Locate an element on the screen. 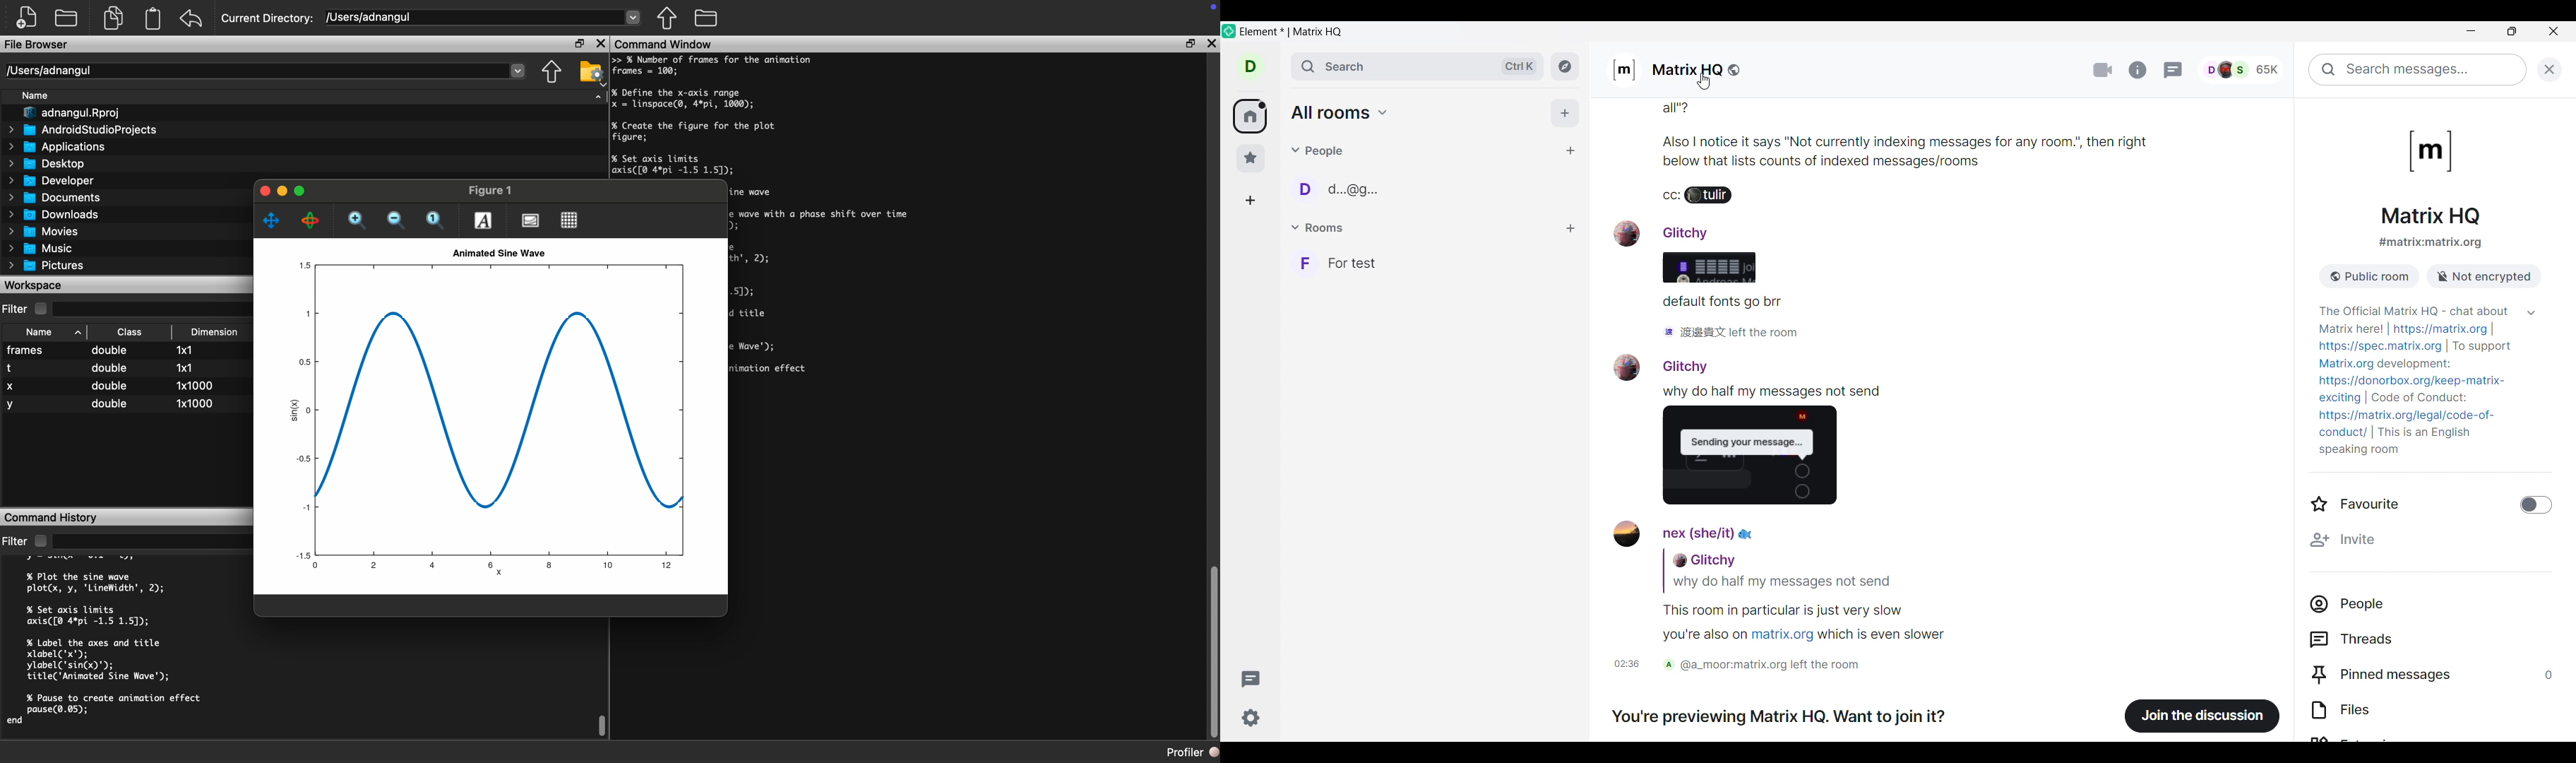 This screenshot has width=2576, height=784. Create a space is located at coordinates (1250, 201).